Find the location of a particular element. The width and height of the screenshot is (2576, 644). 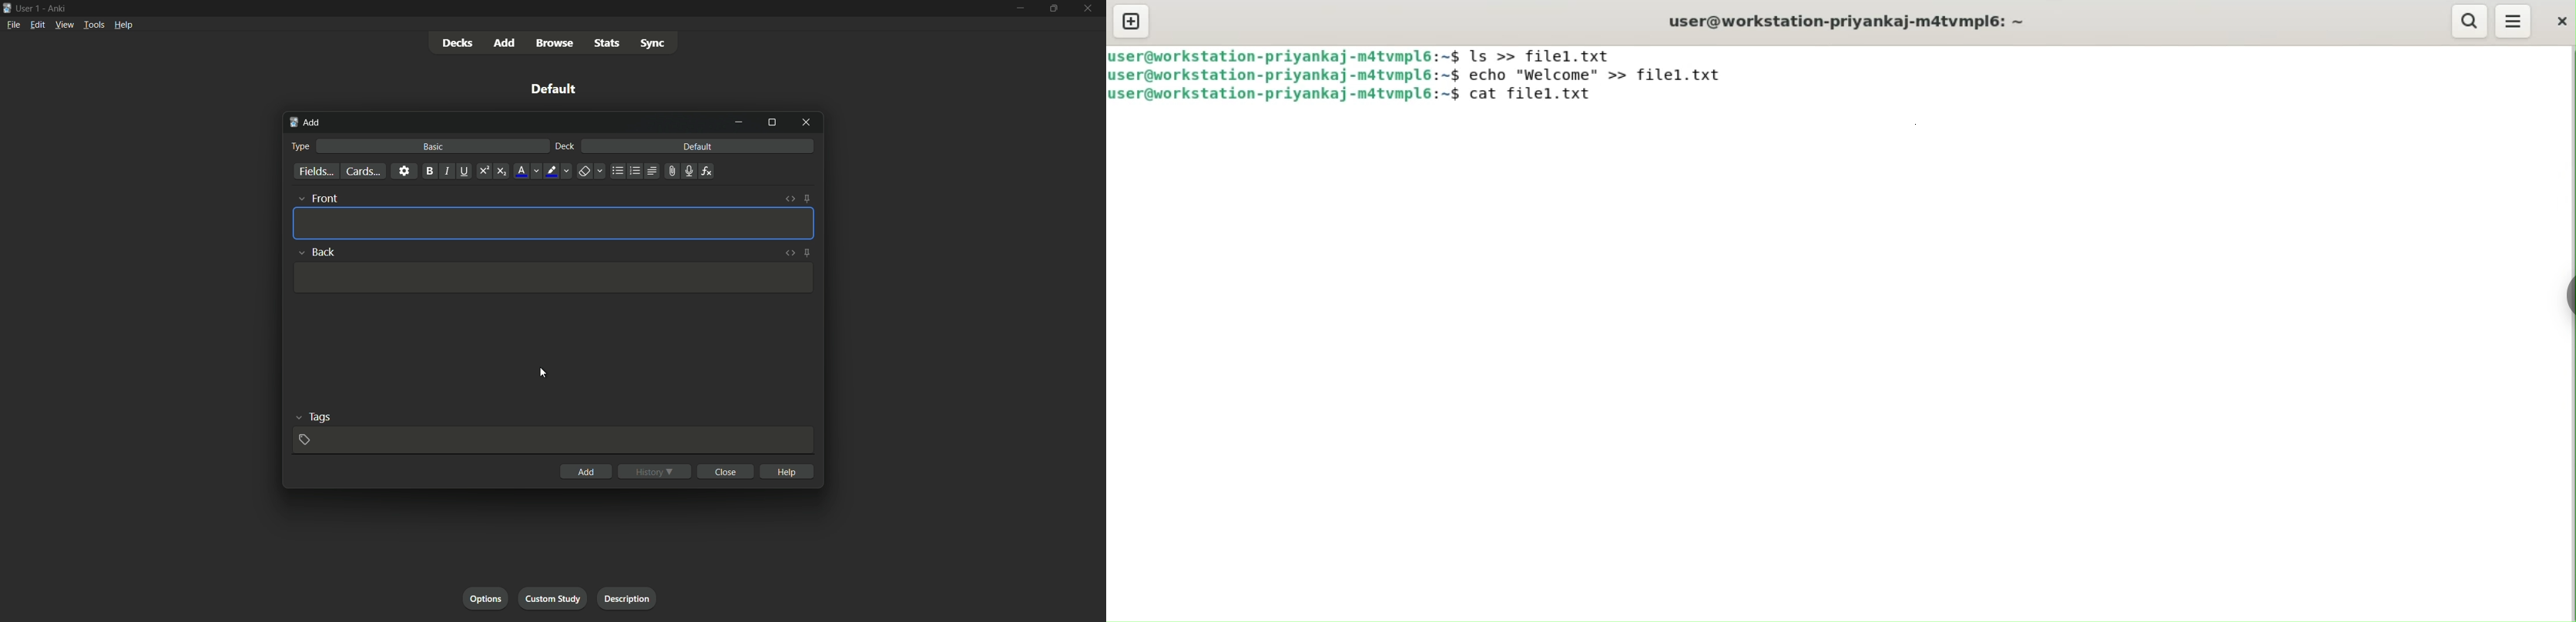

close is located at coordinates (726, 471).